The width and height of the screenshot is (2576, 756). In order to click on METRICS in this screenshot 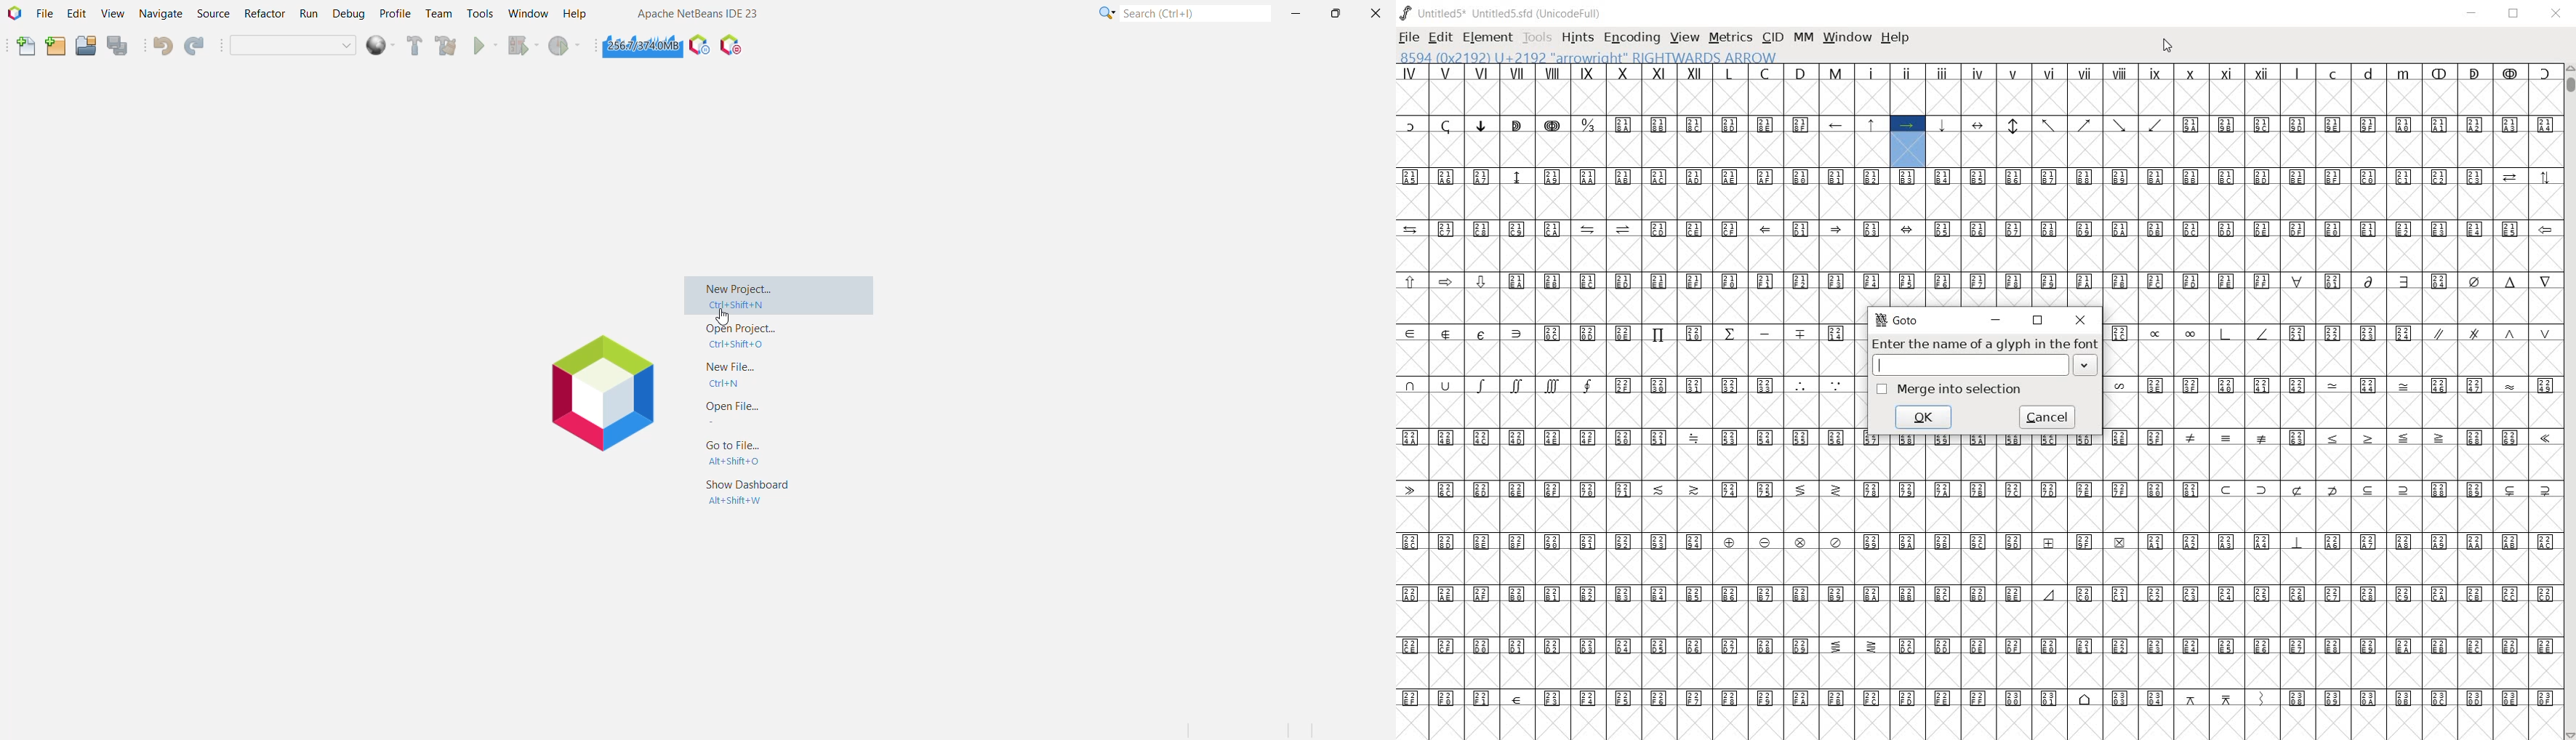, I will do `click(1728, 38)`.